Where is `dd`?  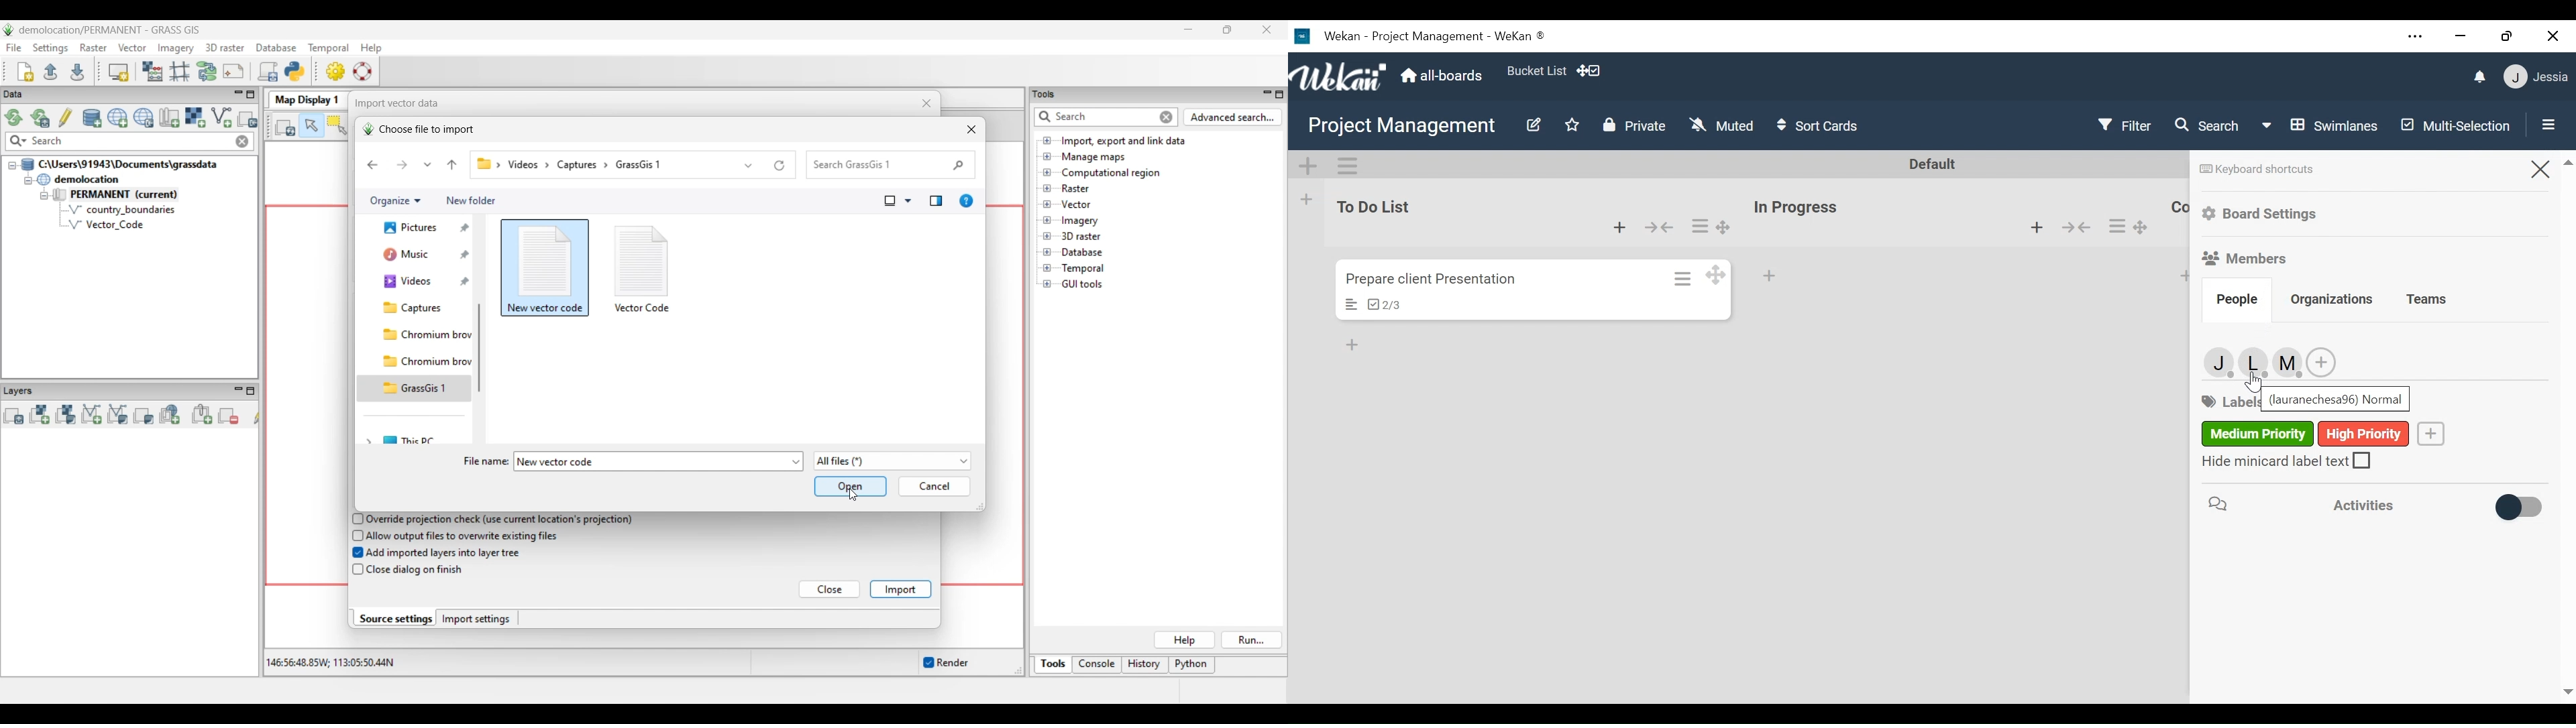
dd is located at coordinates (1355, 347).